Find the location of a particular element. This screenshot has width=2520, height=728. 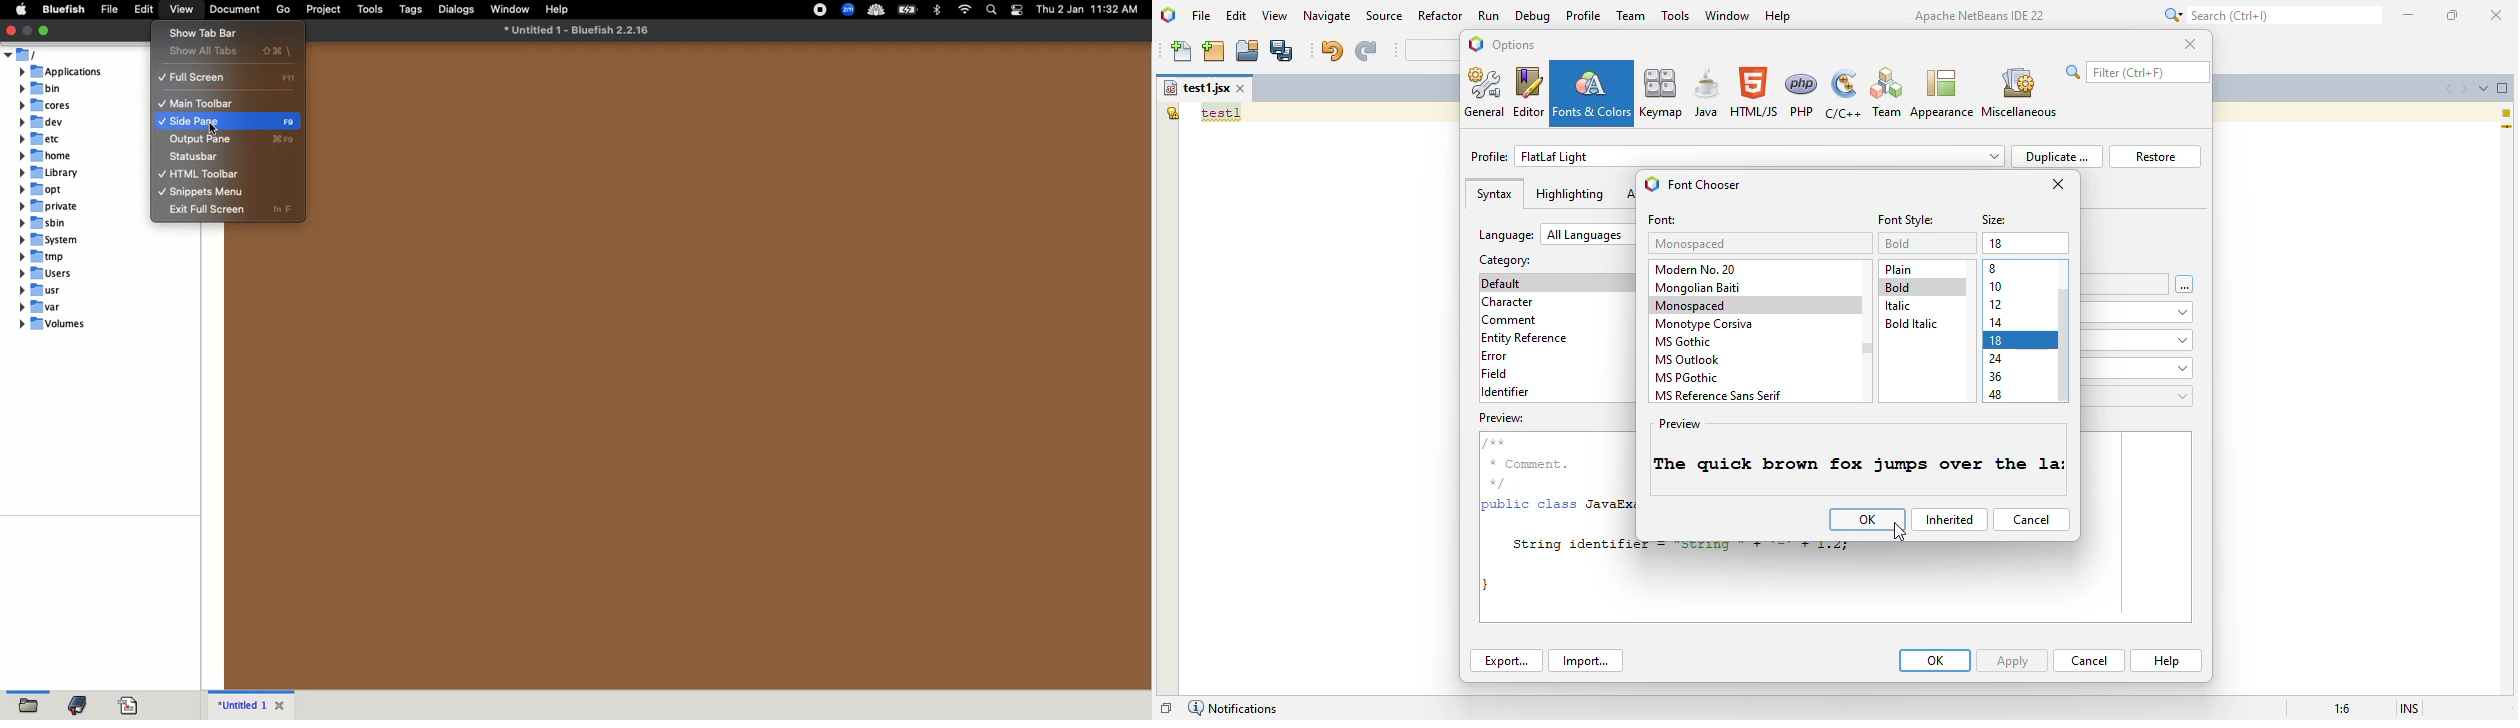

tools is located at coordinates (370, 10).